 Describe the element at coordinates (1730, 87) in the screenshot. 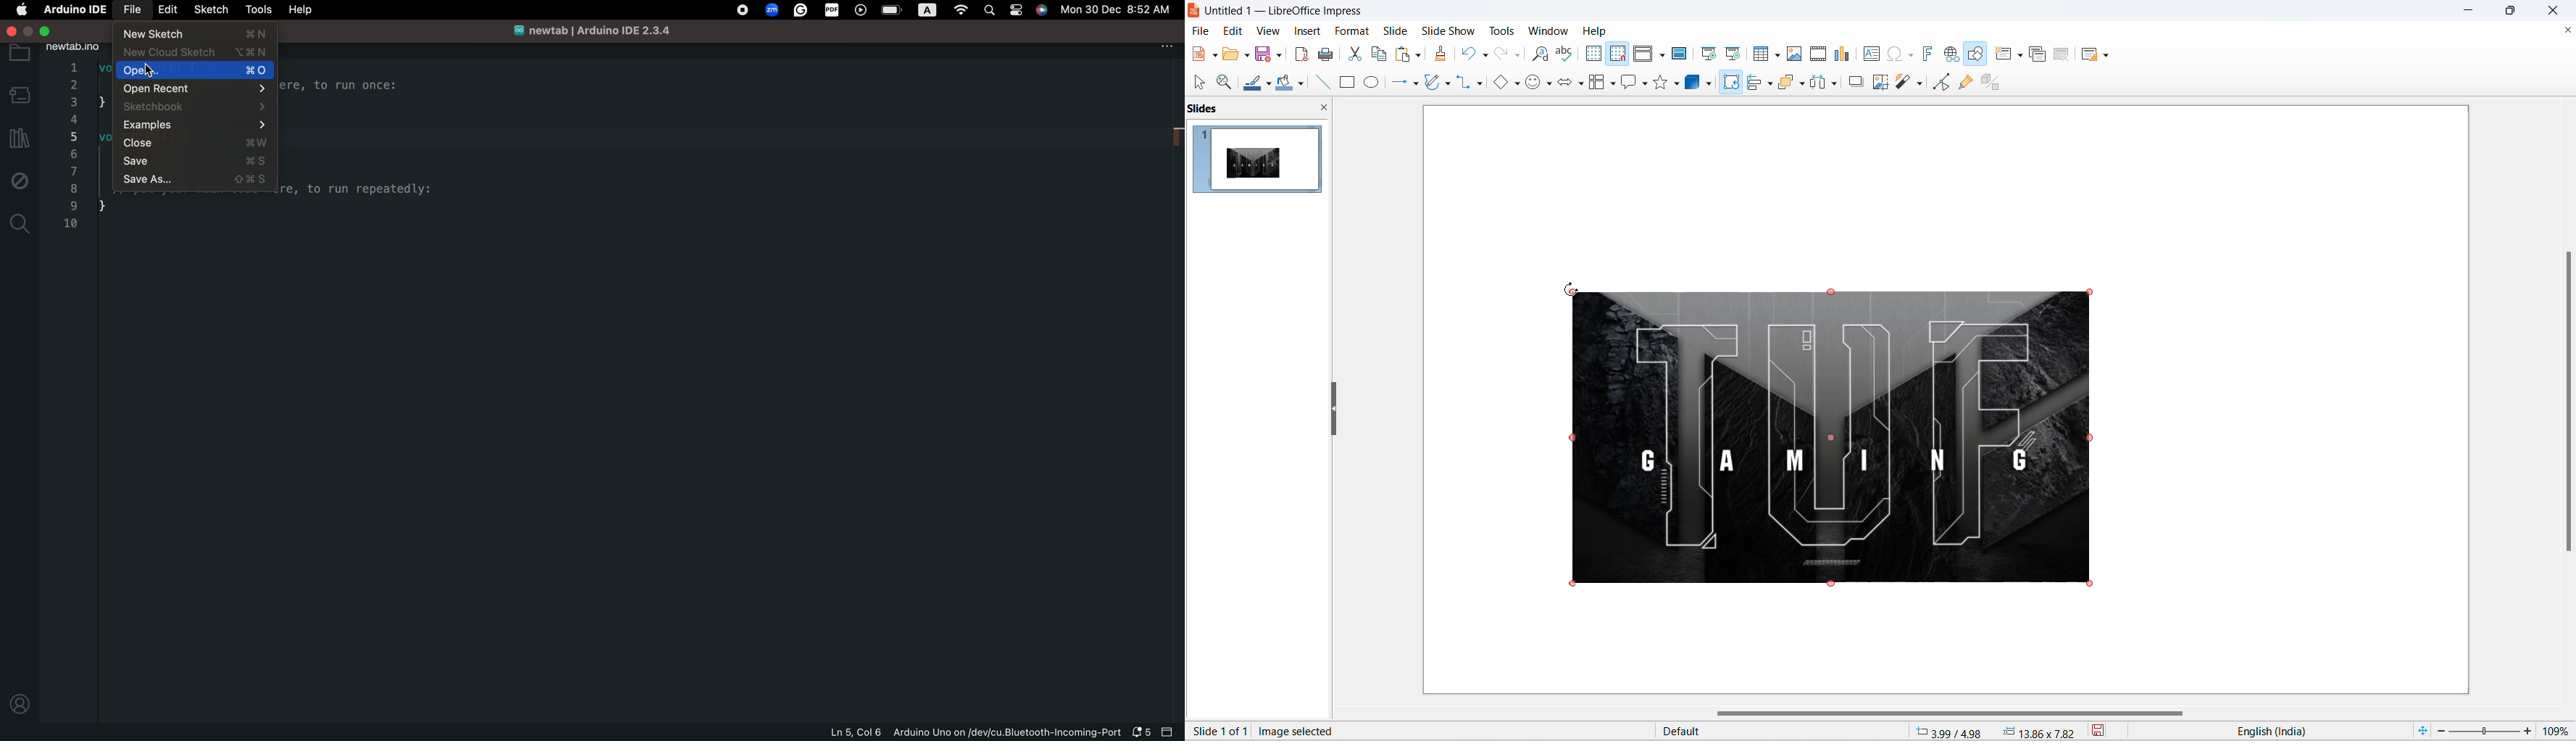

I see `rotate` at that location.